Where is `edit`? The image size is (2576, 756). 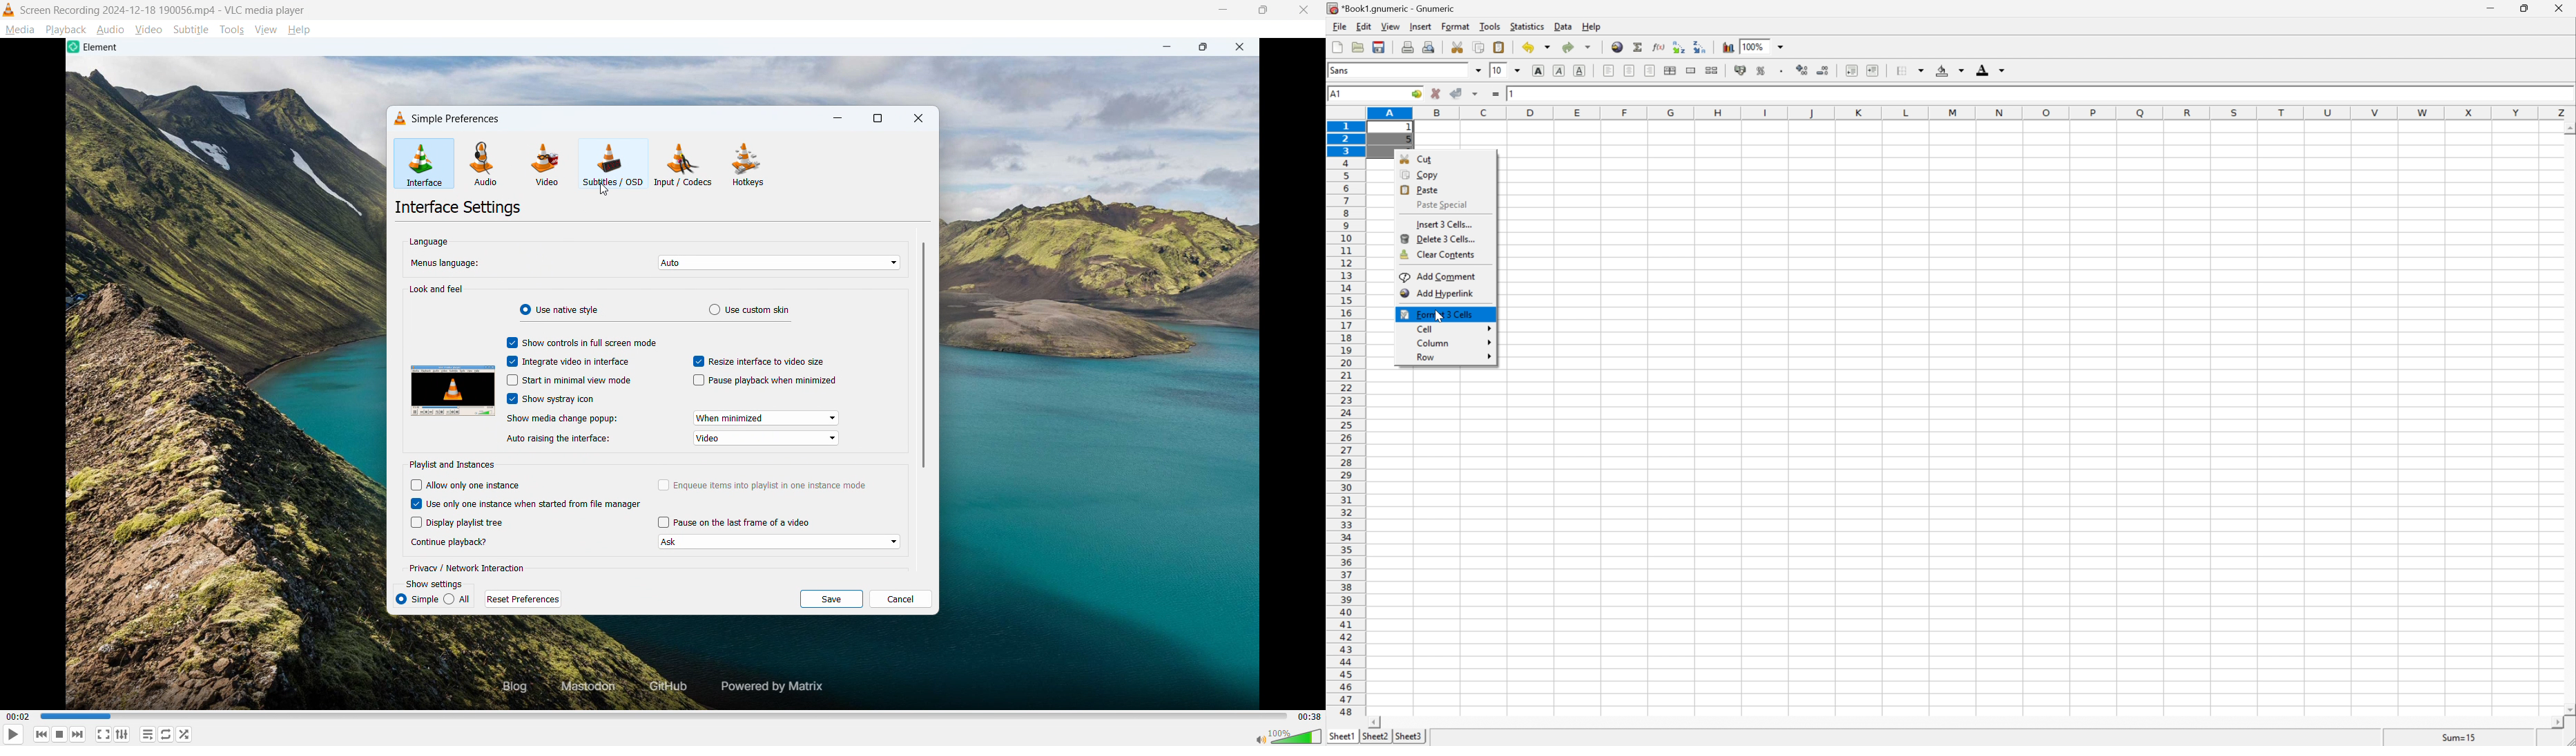 edit is located at coordinates (1365, 25).